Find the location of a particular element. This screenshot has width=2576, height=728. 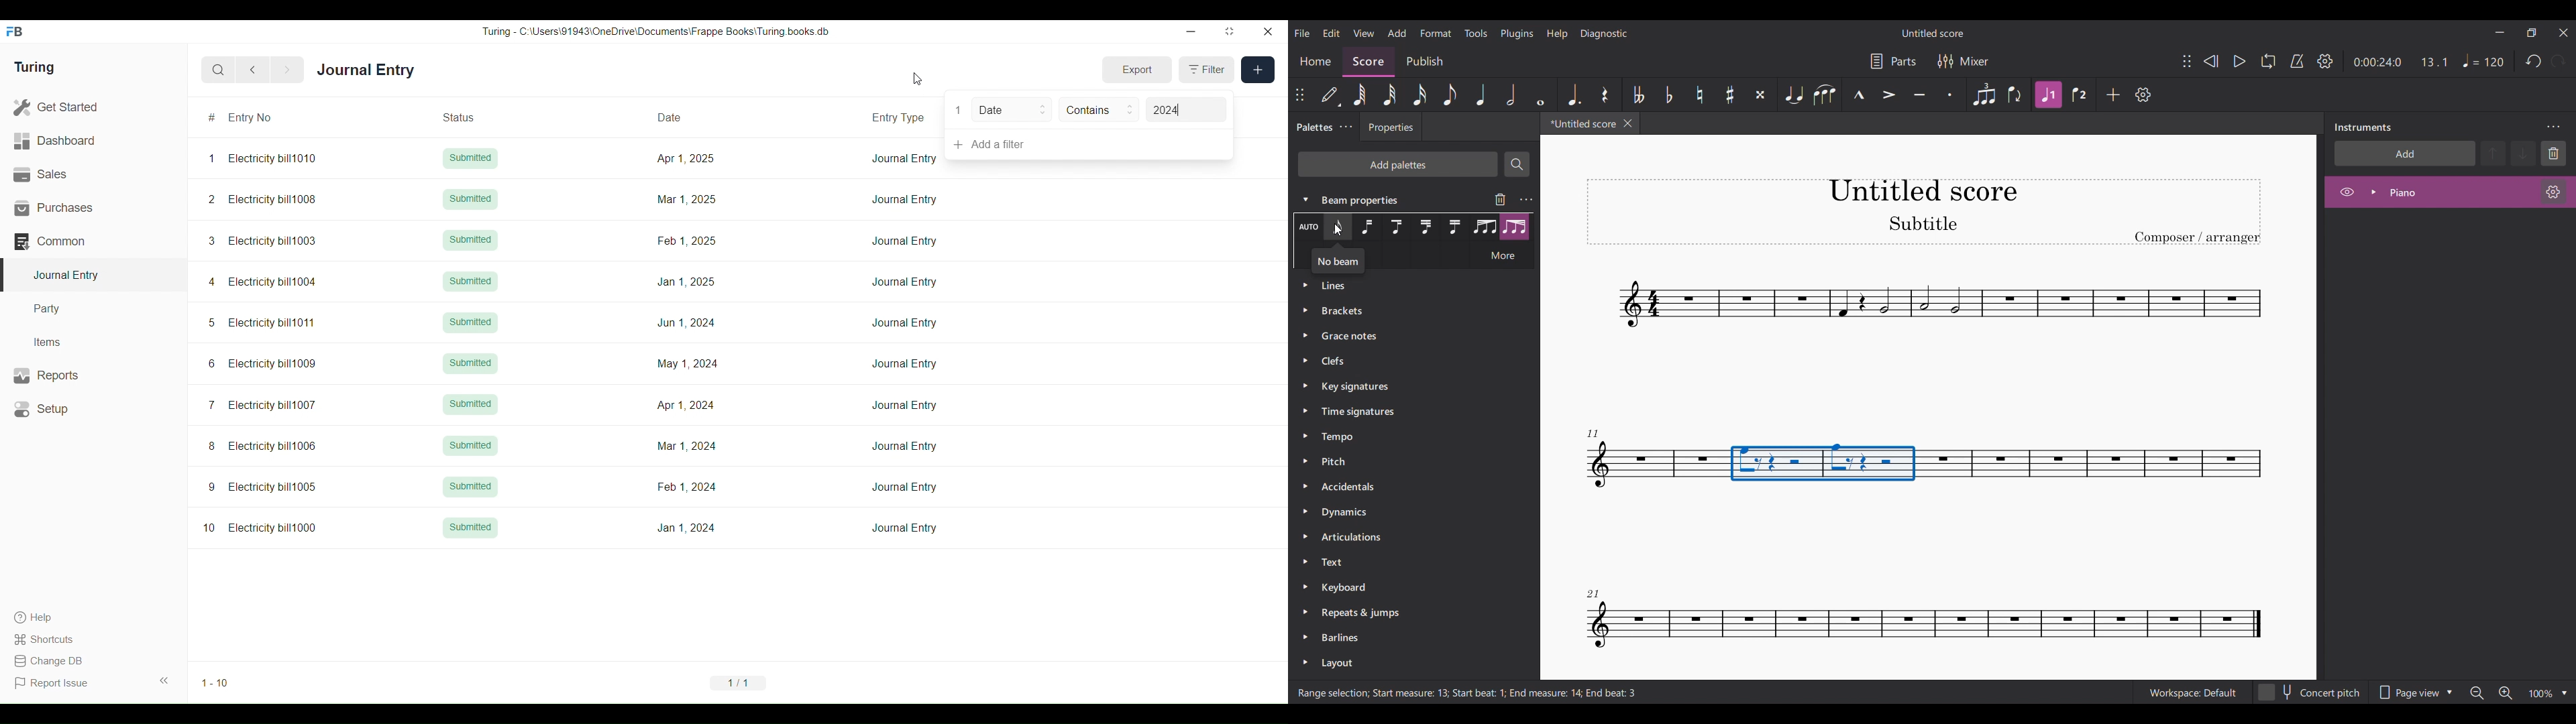

2 Electricity bill1008 is located at coordinates (262, 199).